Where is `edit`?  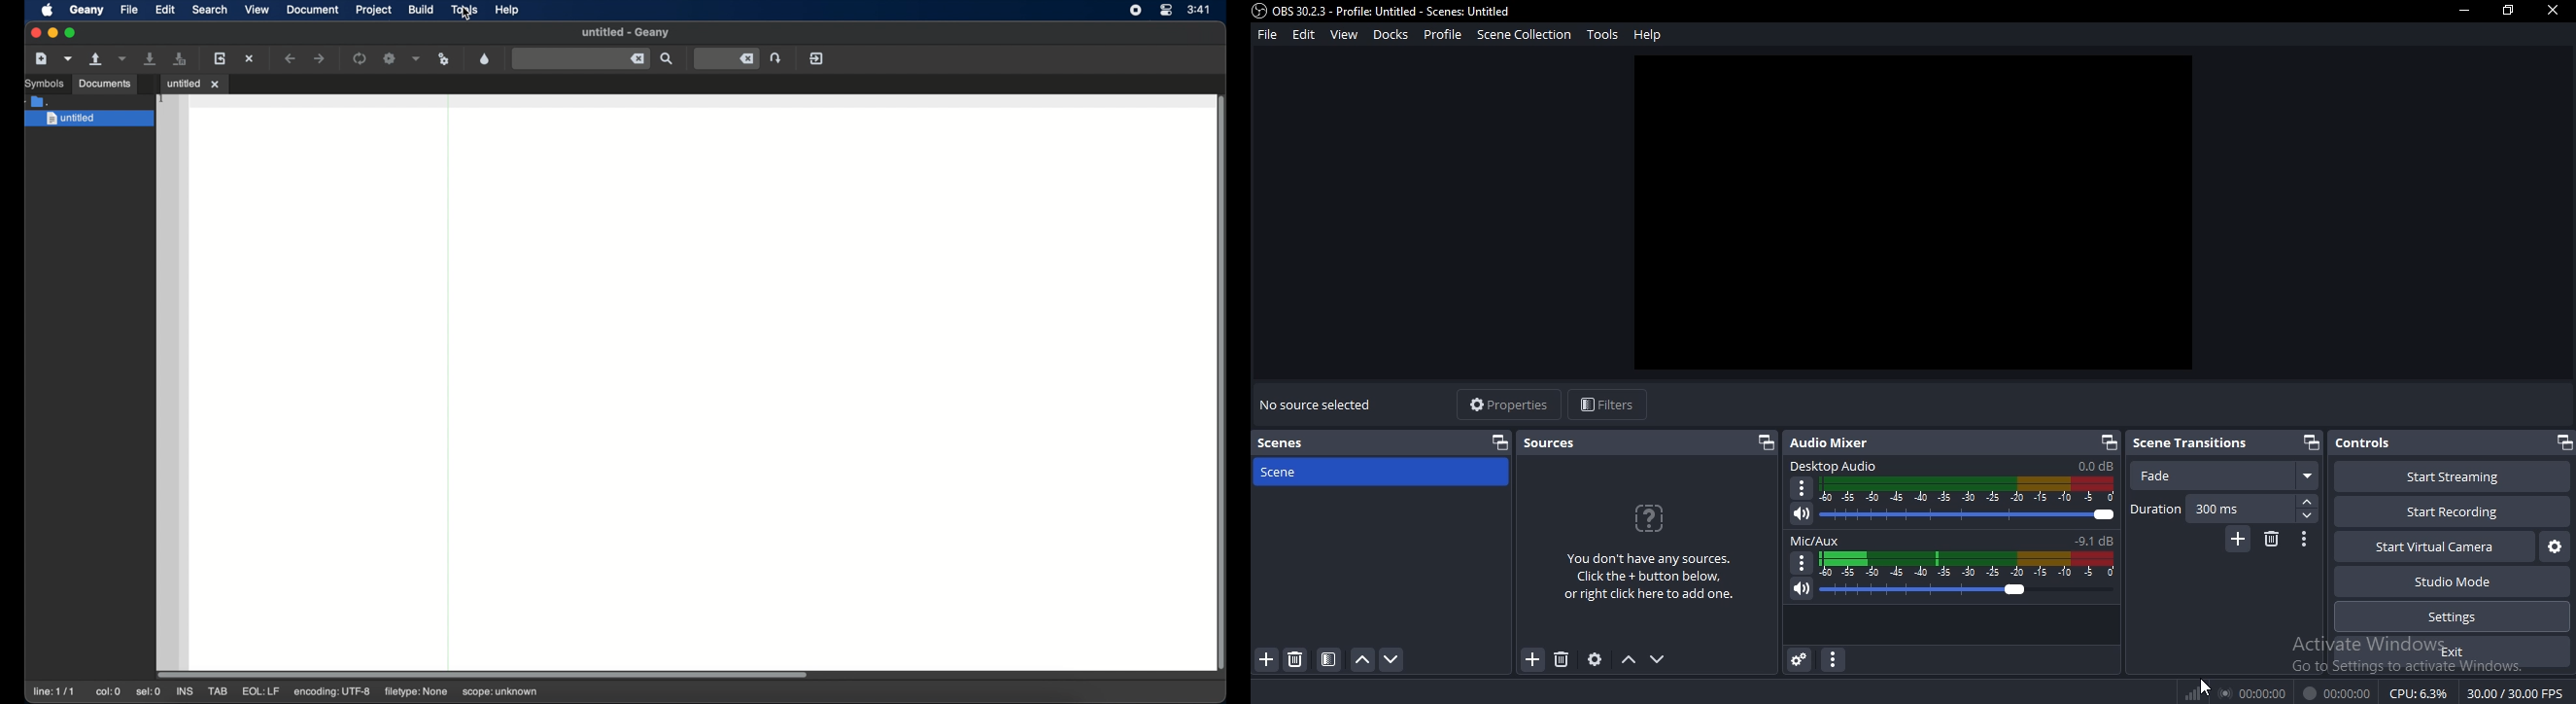
edit is located at coordinates (1303, 35).